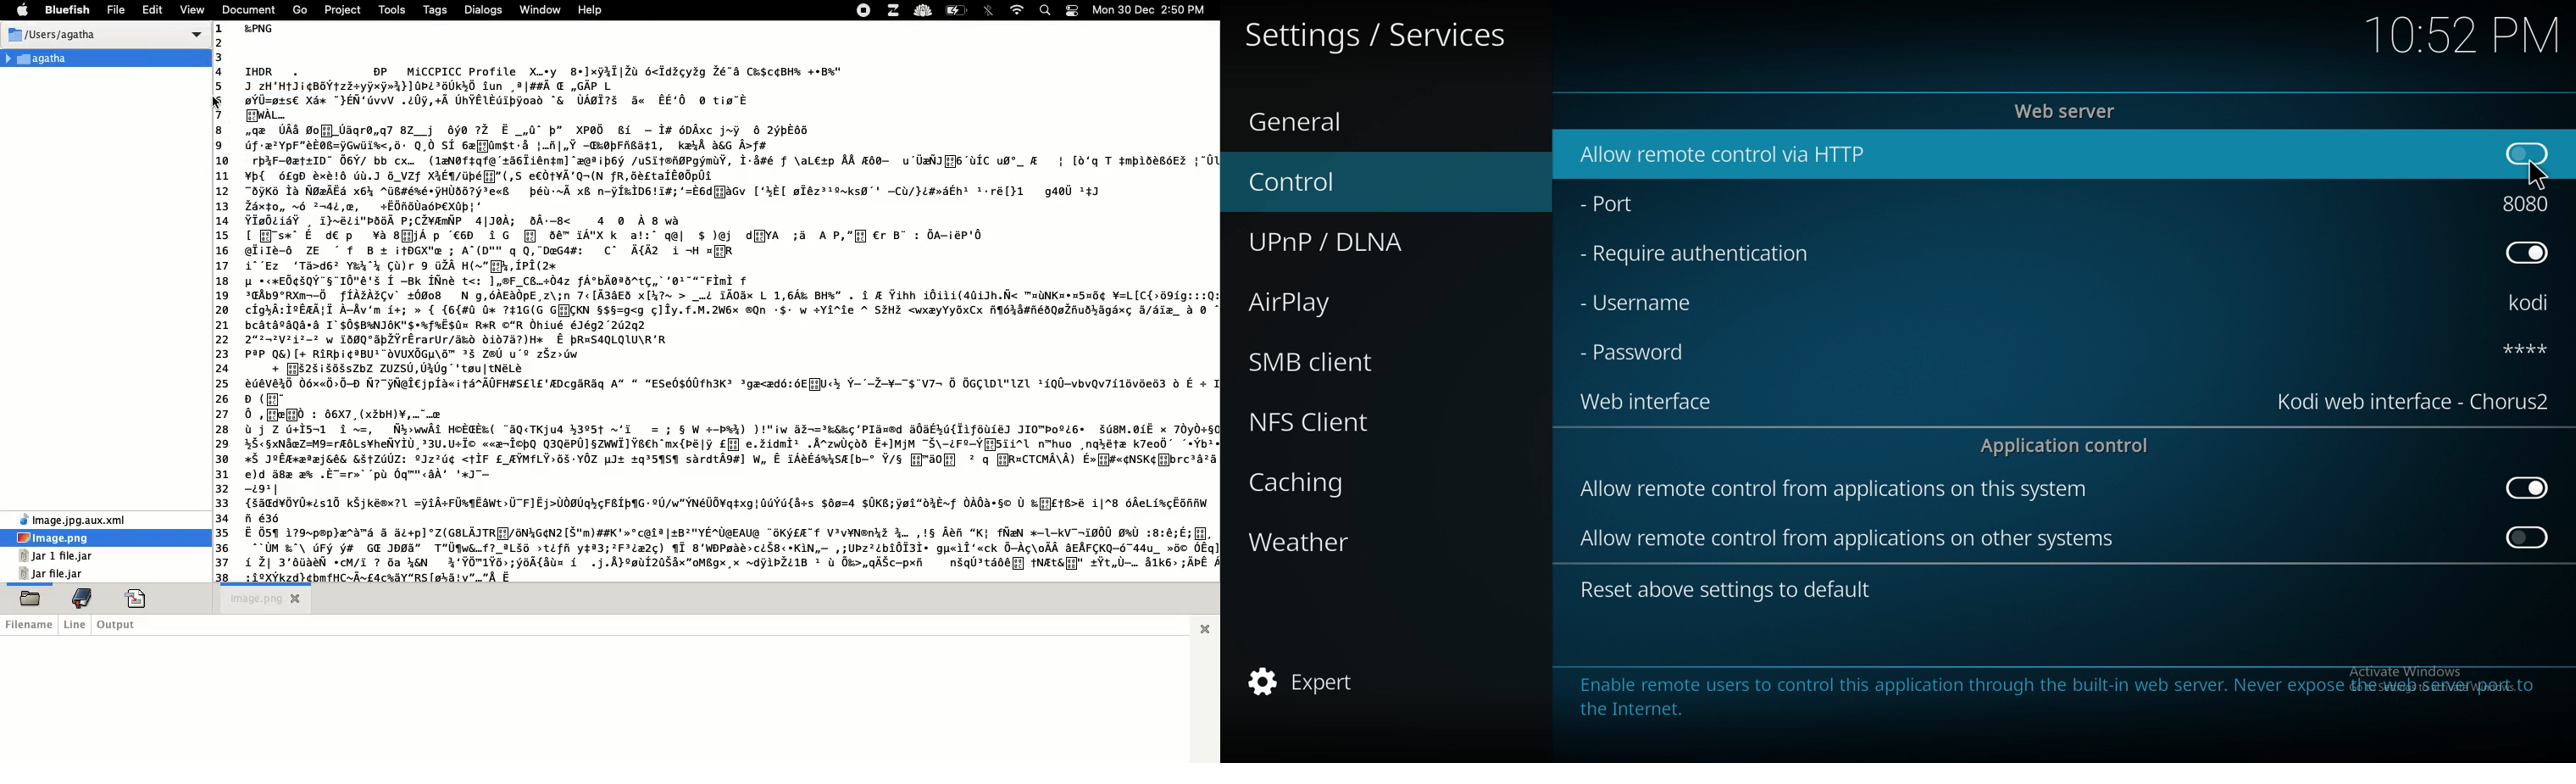 Image resolution: width=2576 pixels, height=784 pixels. I want to click on apple , so click(23, 9).